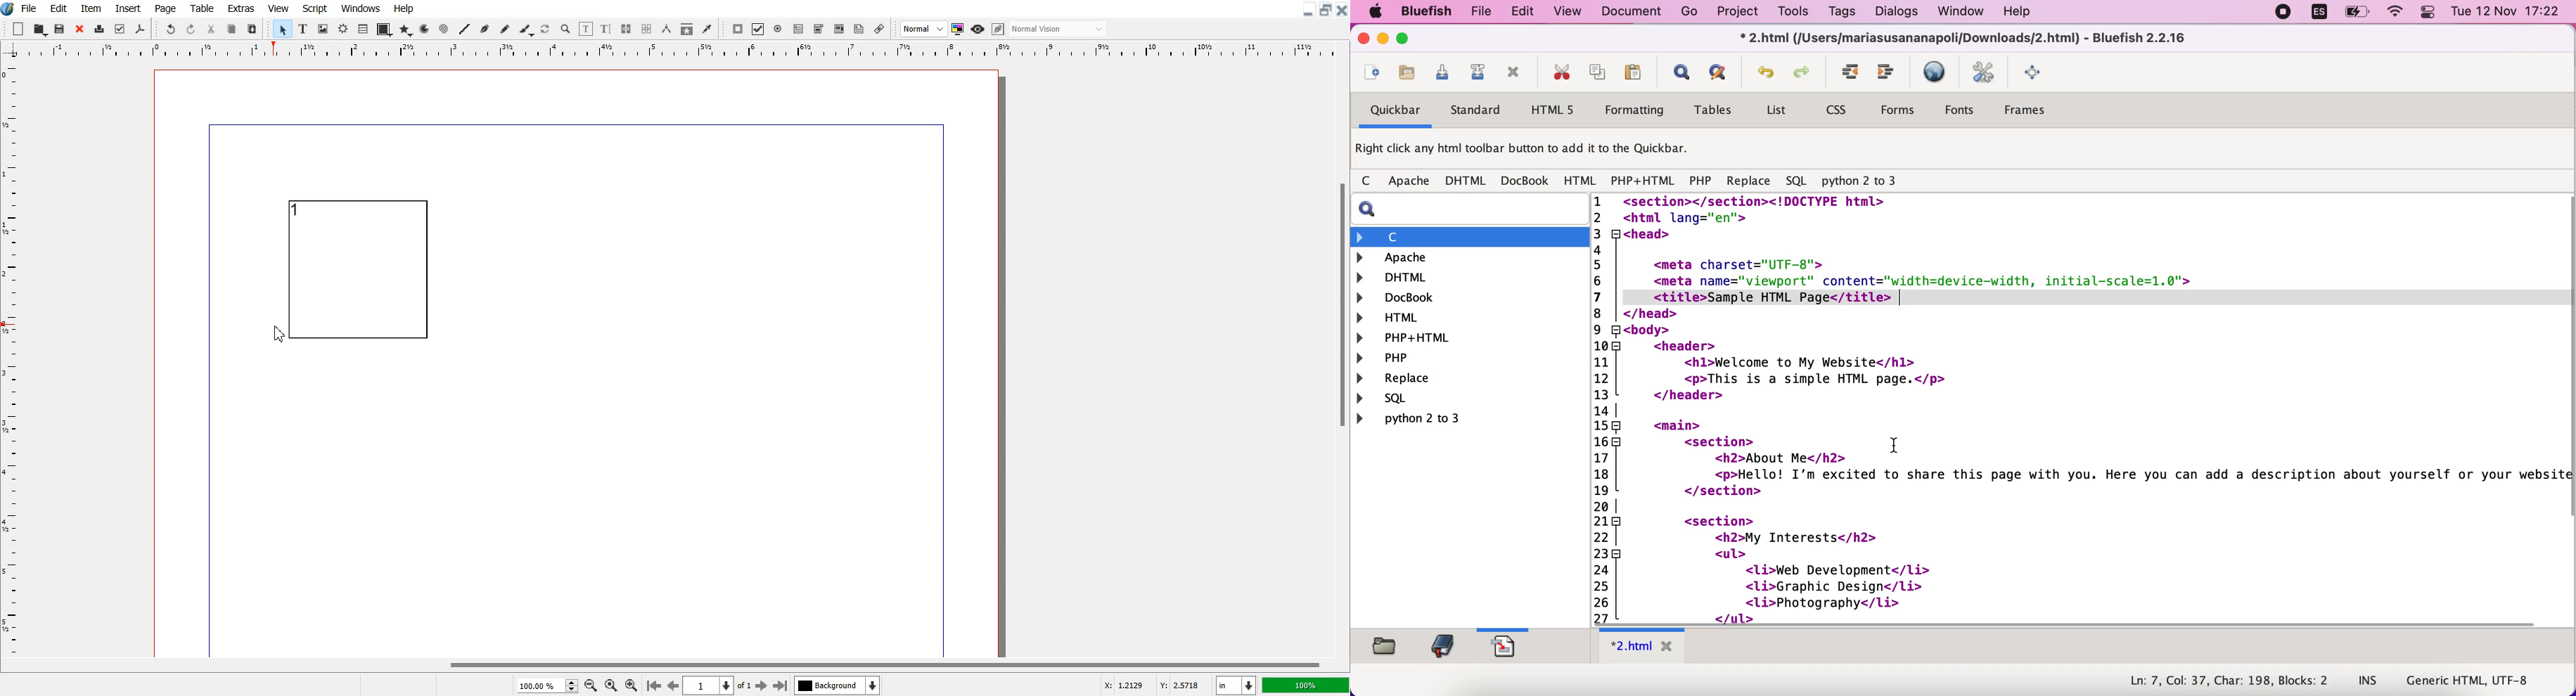 Image resolution: width=2576 pixels, height=700 pixels. What do you see at coordinates (945, 388) in the screenshot?
I see `margin` at bounding box center [945, 388].